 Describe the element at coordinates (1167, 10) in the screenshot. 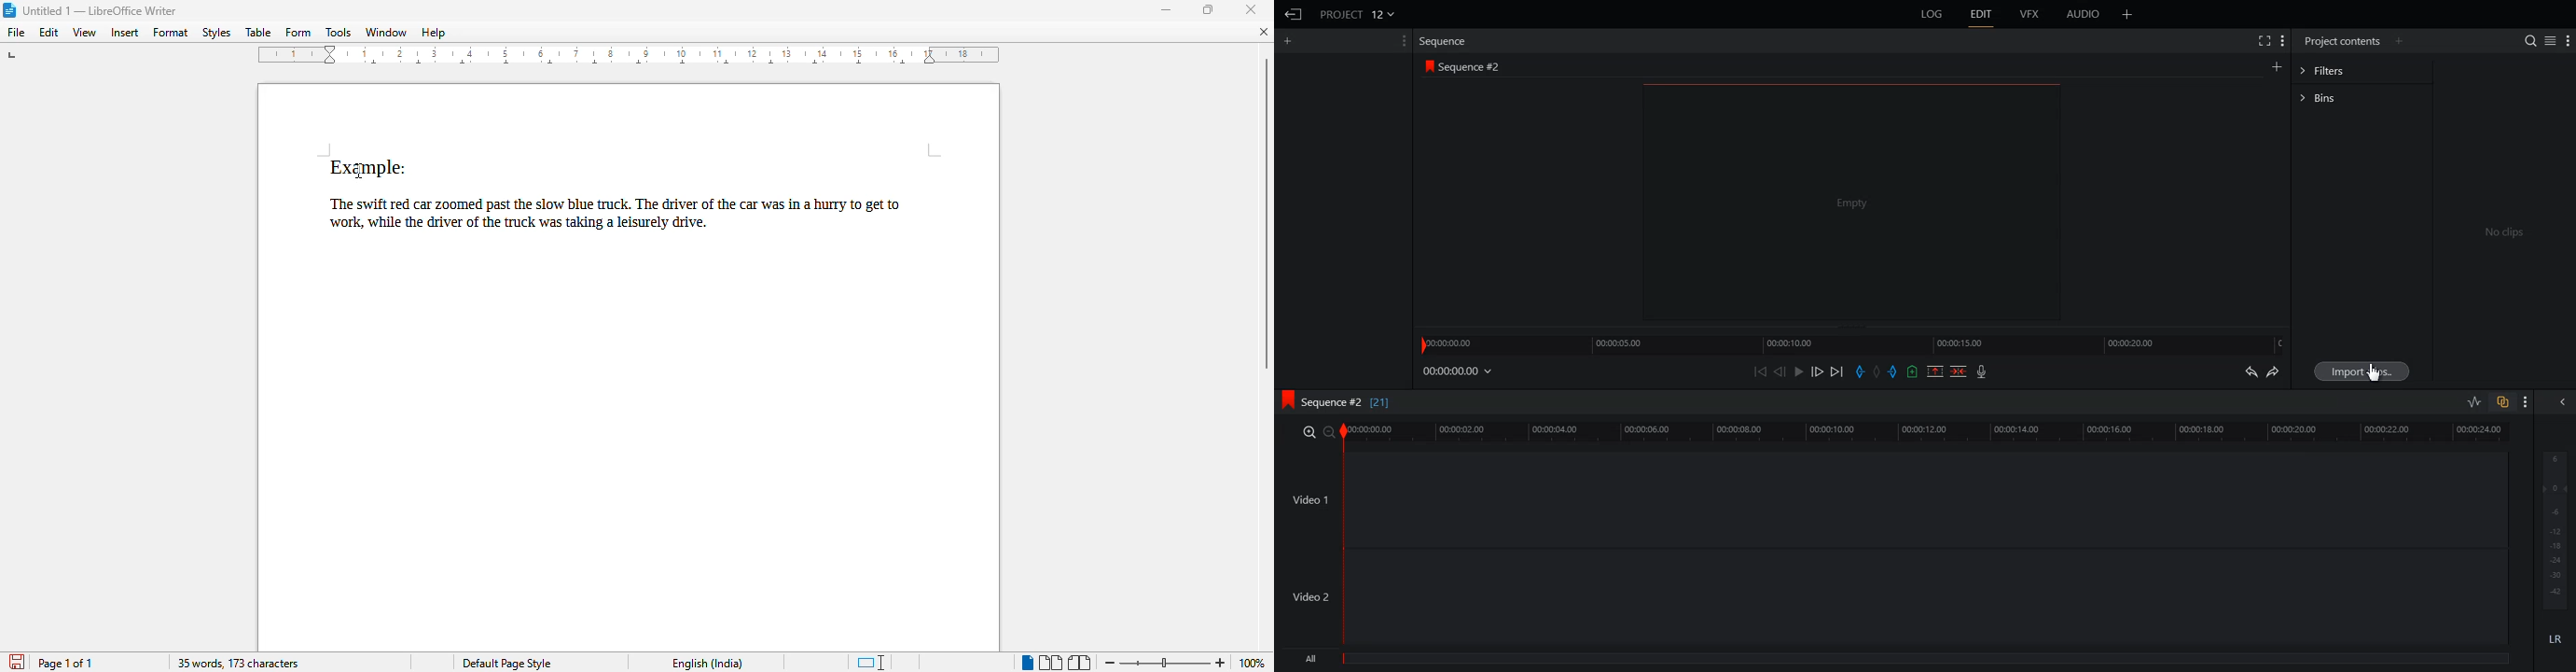

I see `minimize` at that location.